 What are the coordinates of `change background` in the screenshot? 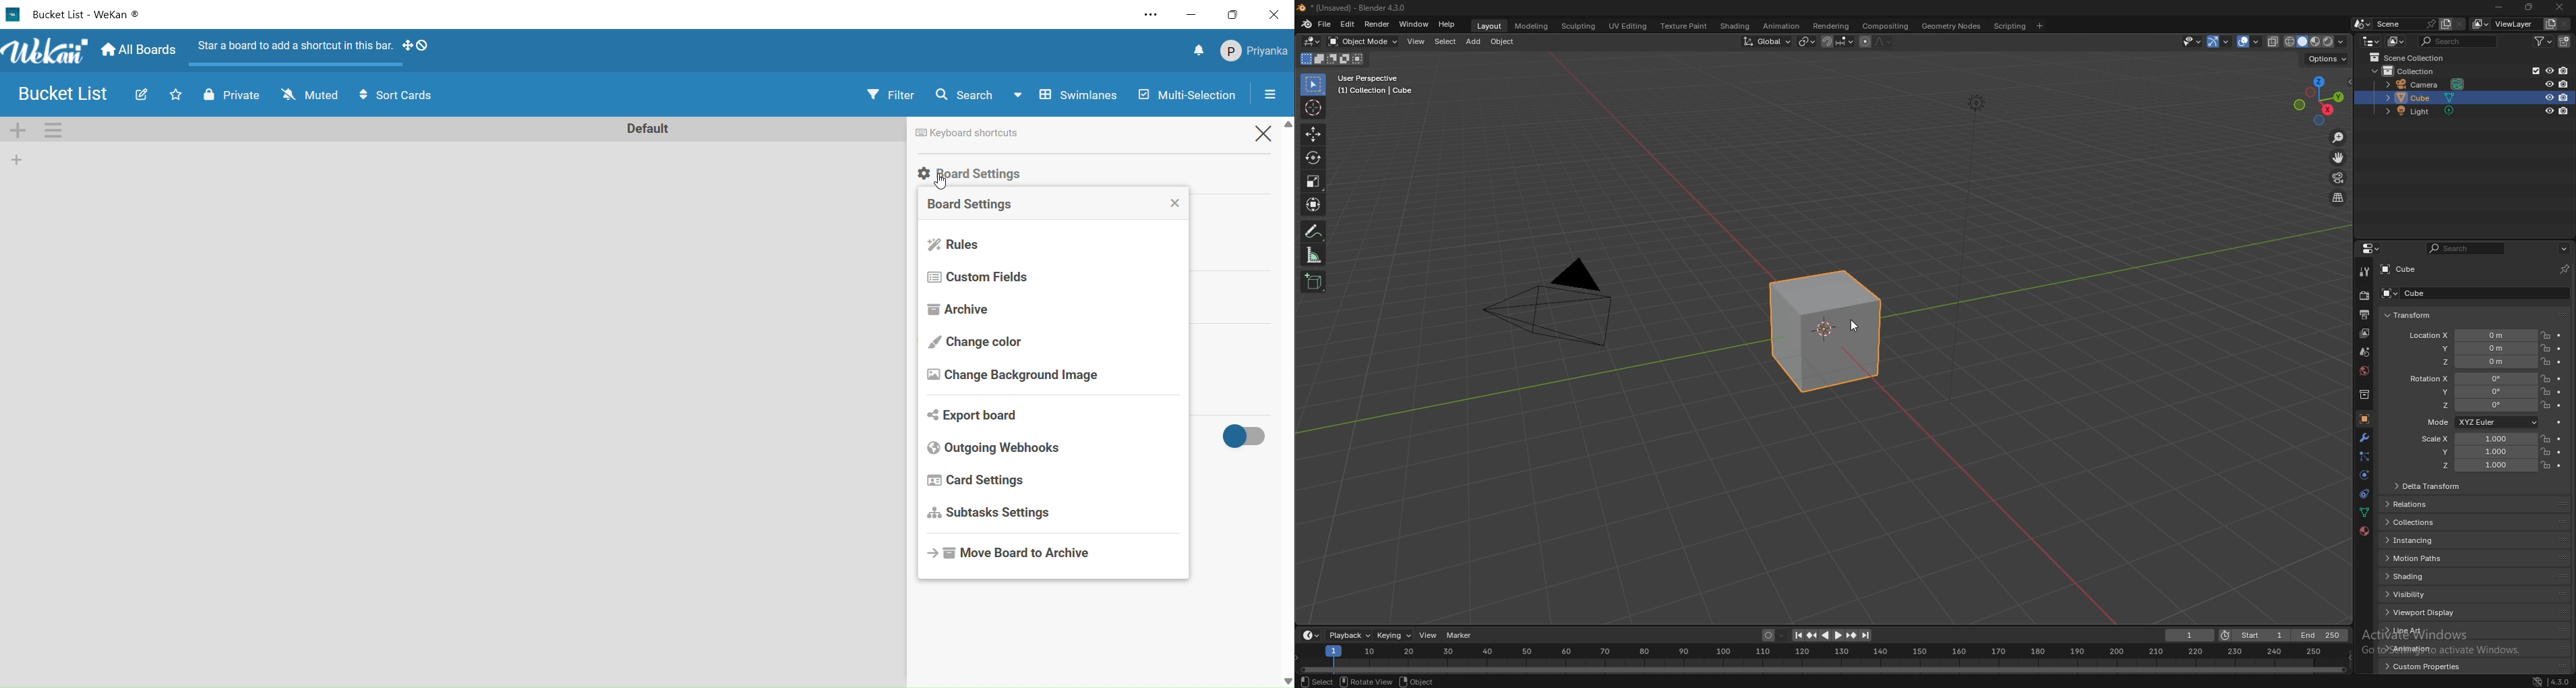 It's located at (1052, 379).